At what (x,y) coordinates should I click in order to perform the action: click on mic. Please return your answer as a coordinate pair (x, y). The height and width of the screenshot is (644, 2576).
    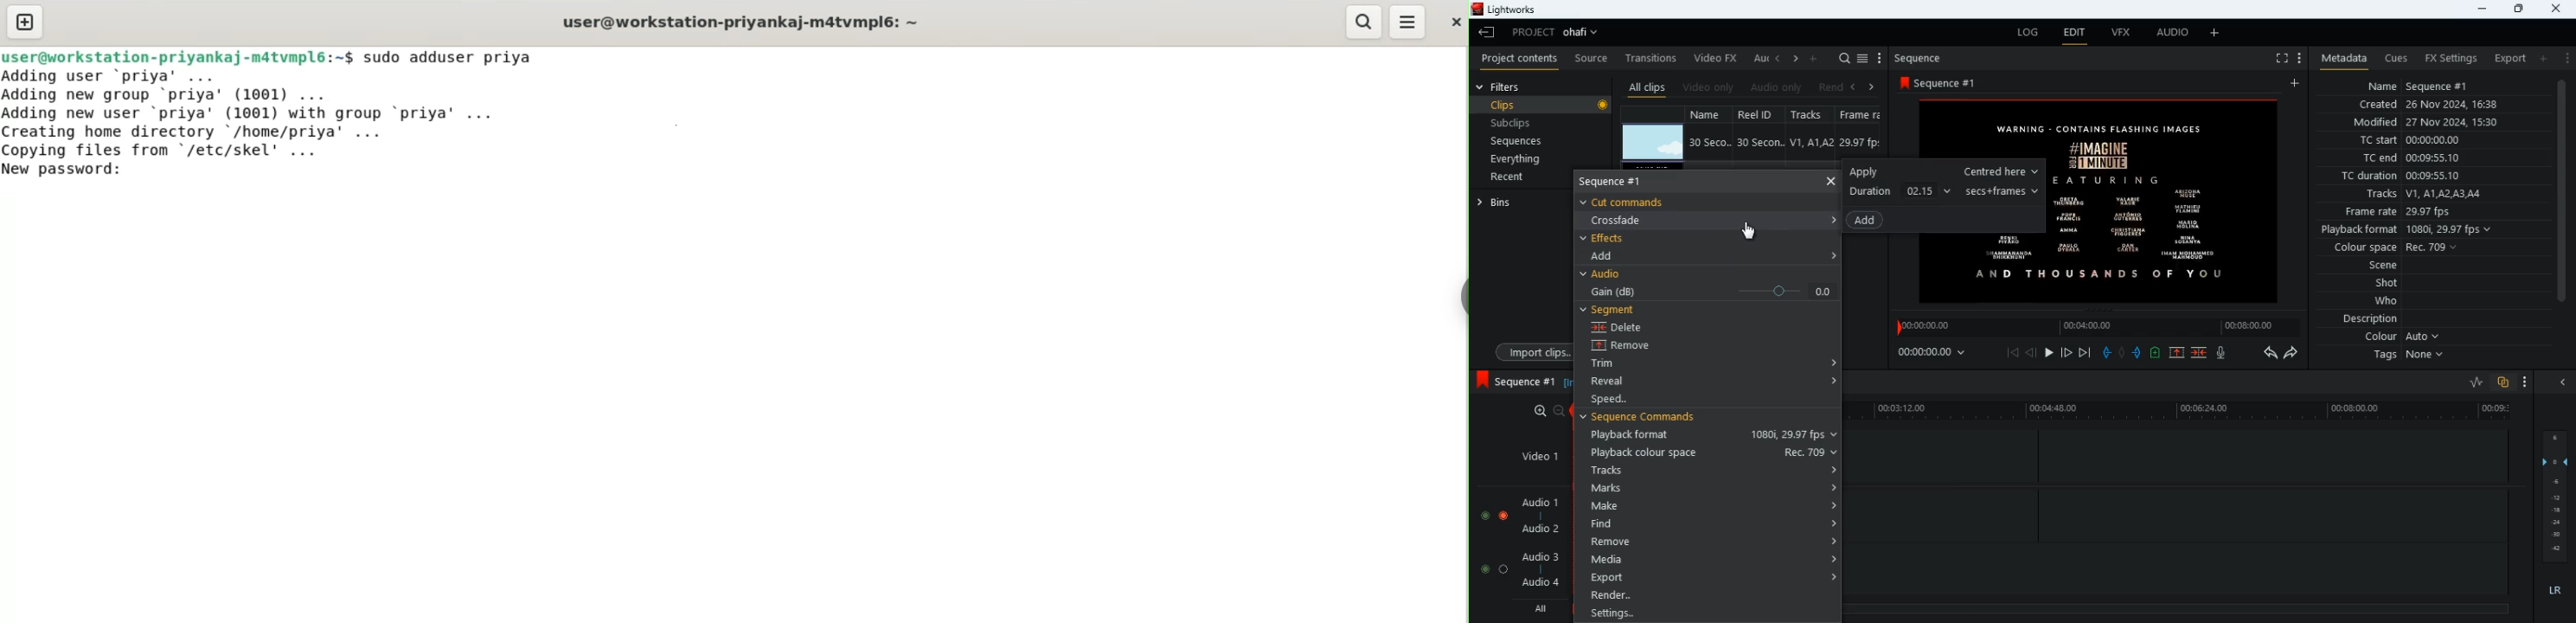
    Looking at the image, I should click on (2222, 352).